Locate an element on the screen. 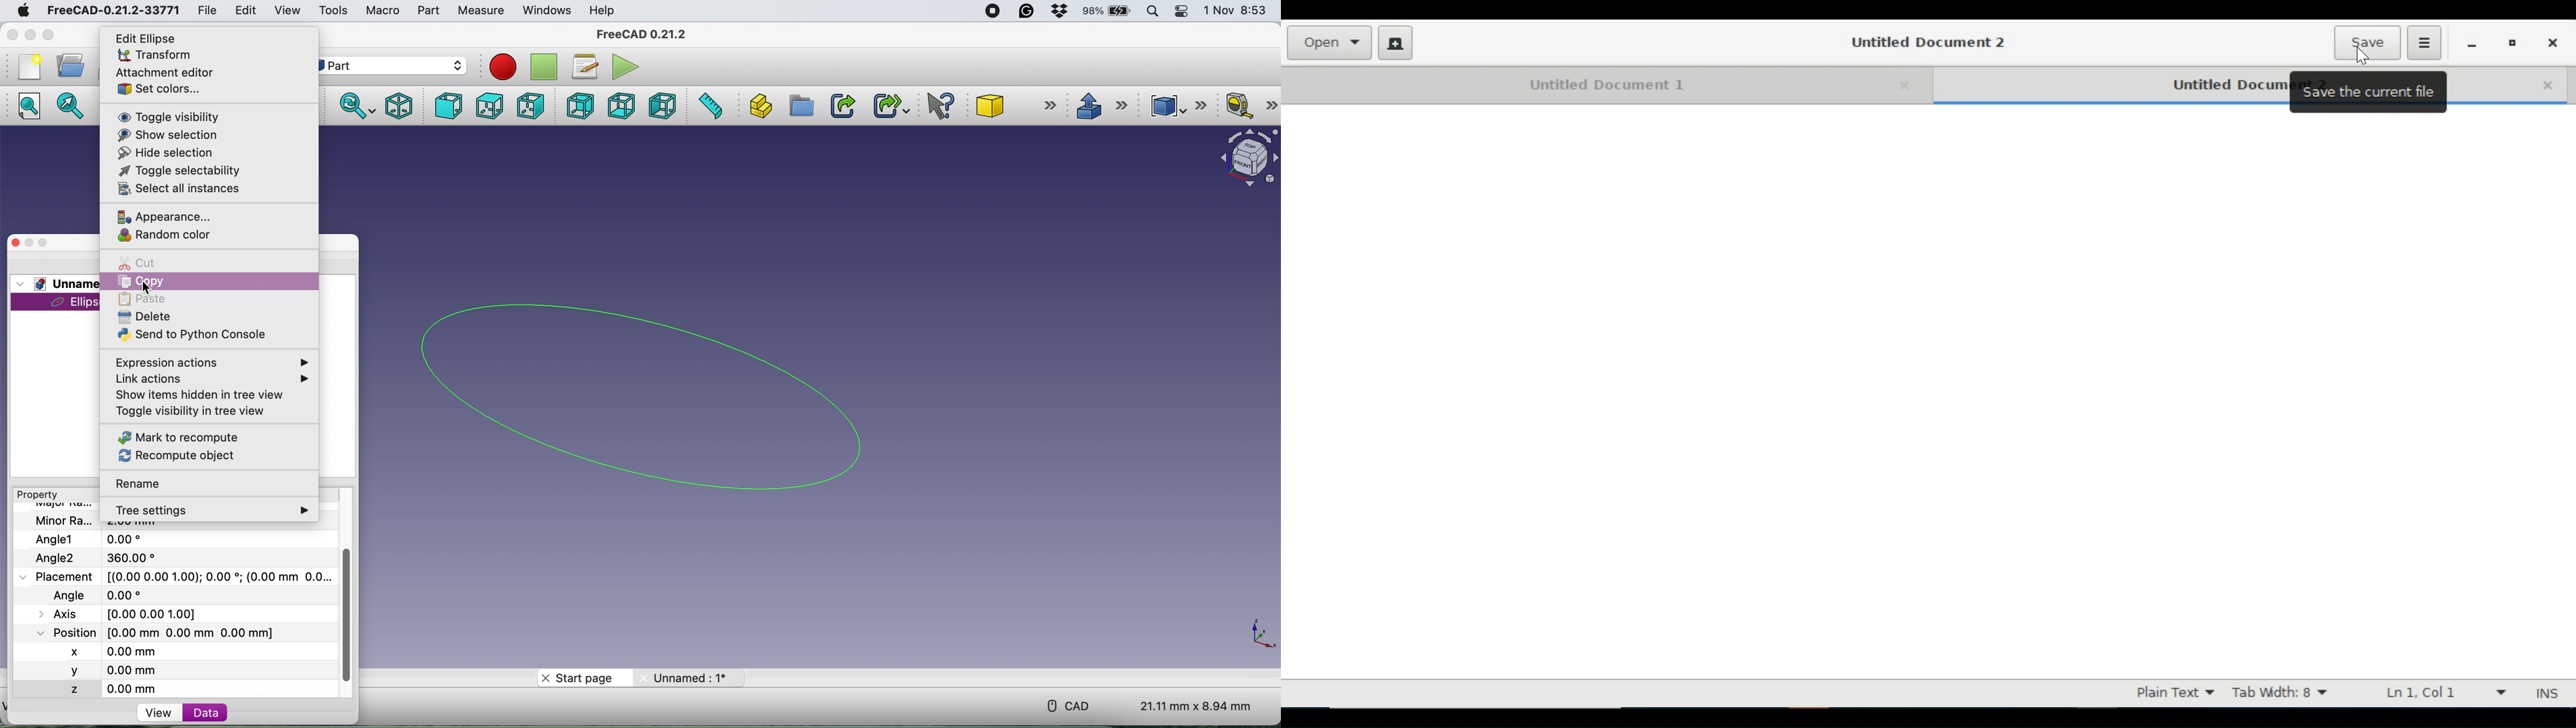 The width and height of the screenshot is (2576, 728). xy coordinate is located at coordinates (1260, 638).